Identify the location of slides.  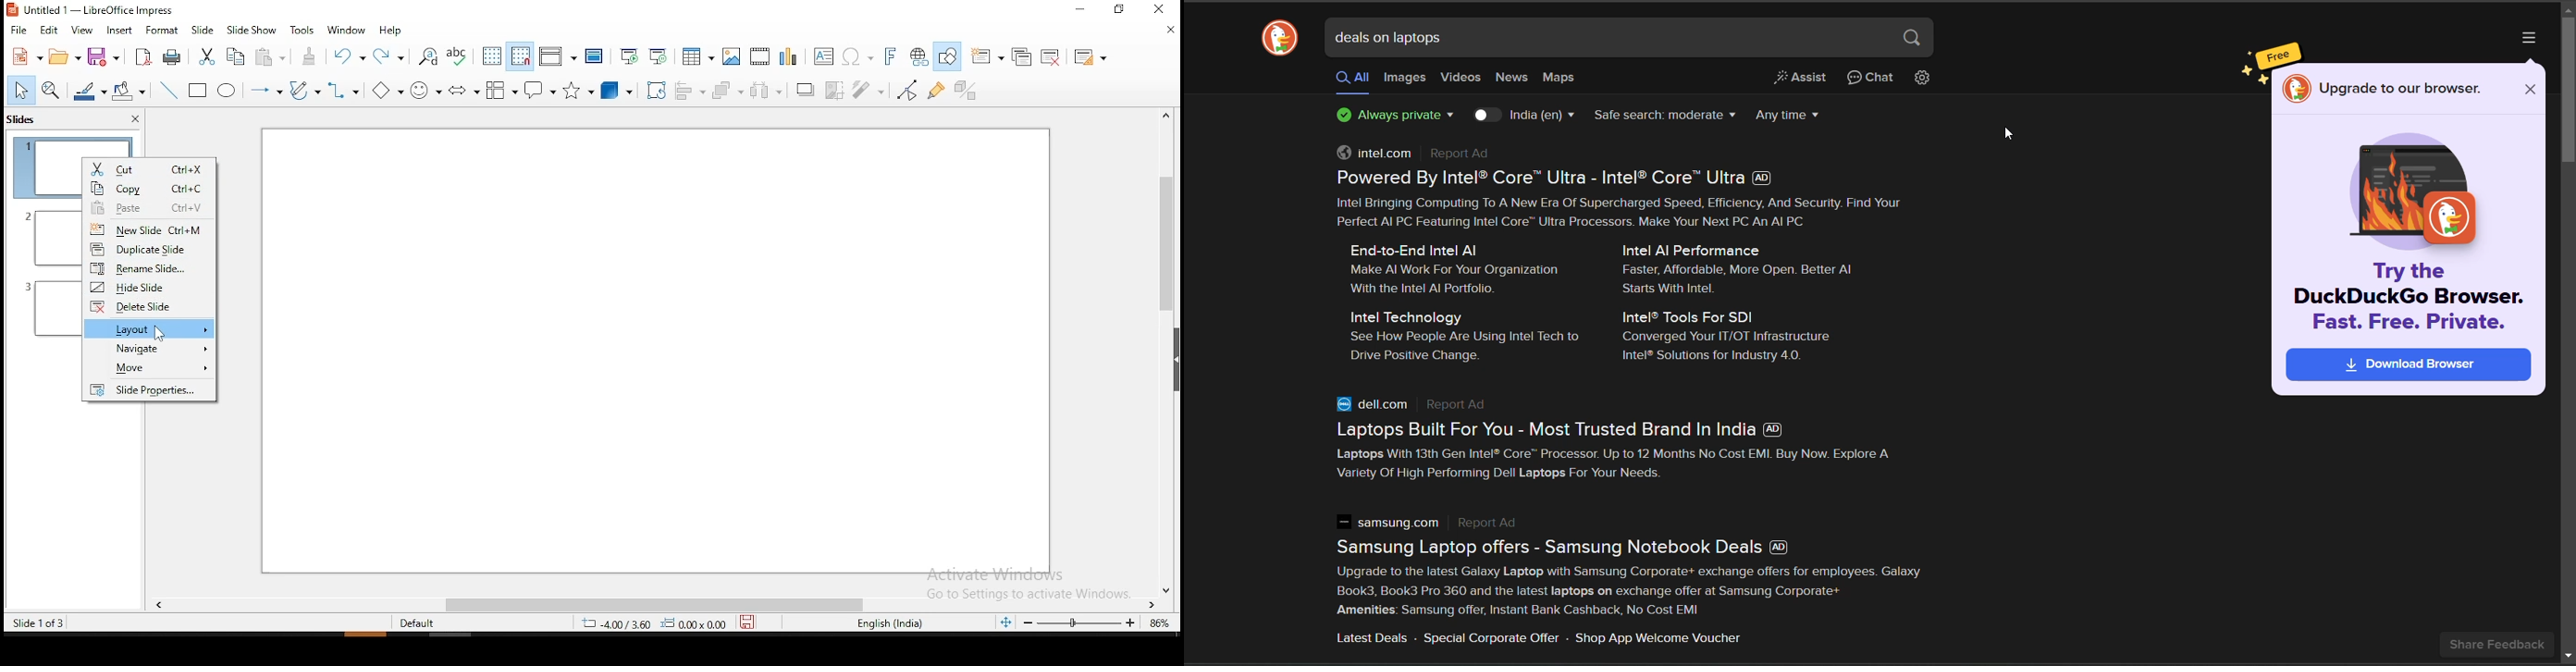
(21, 118).